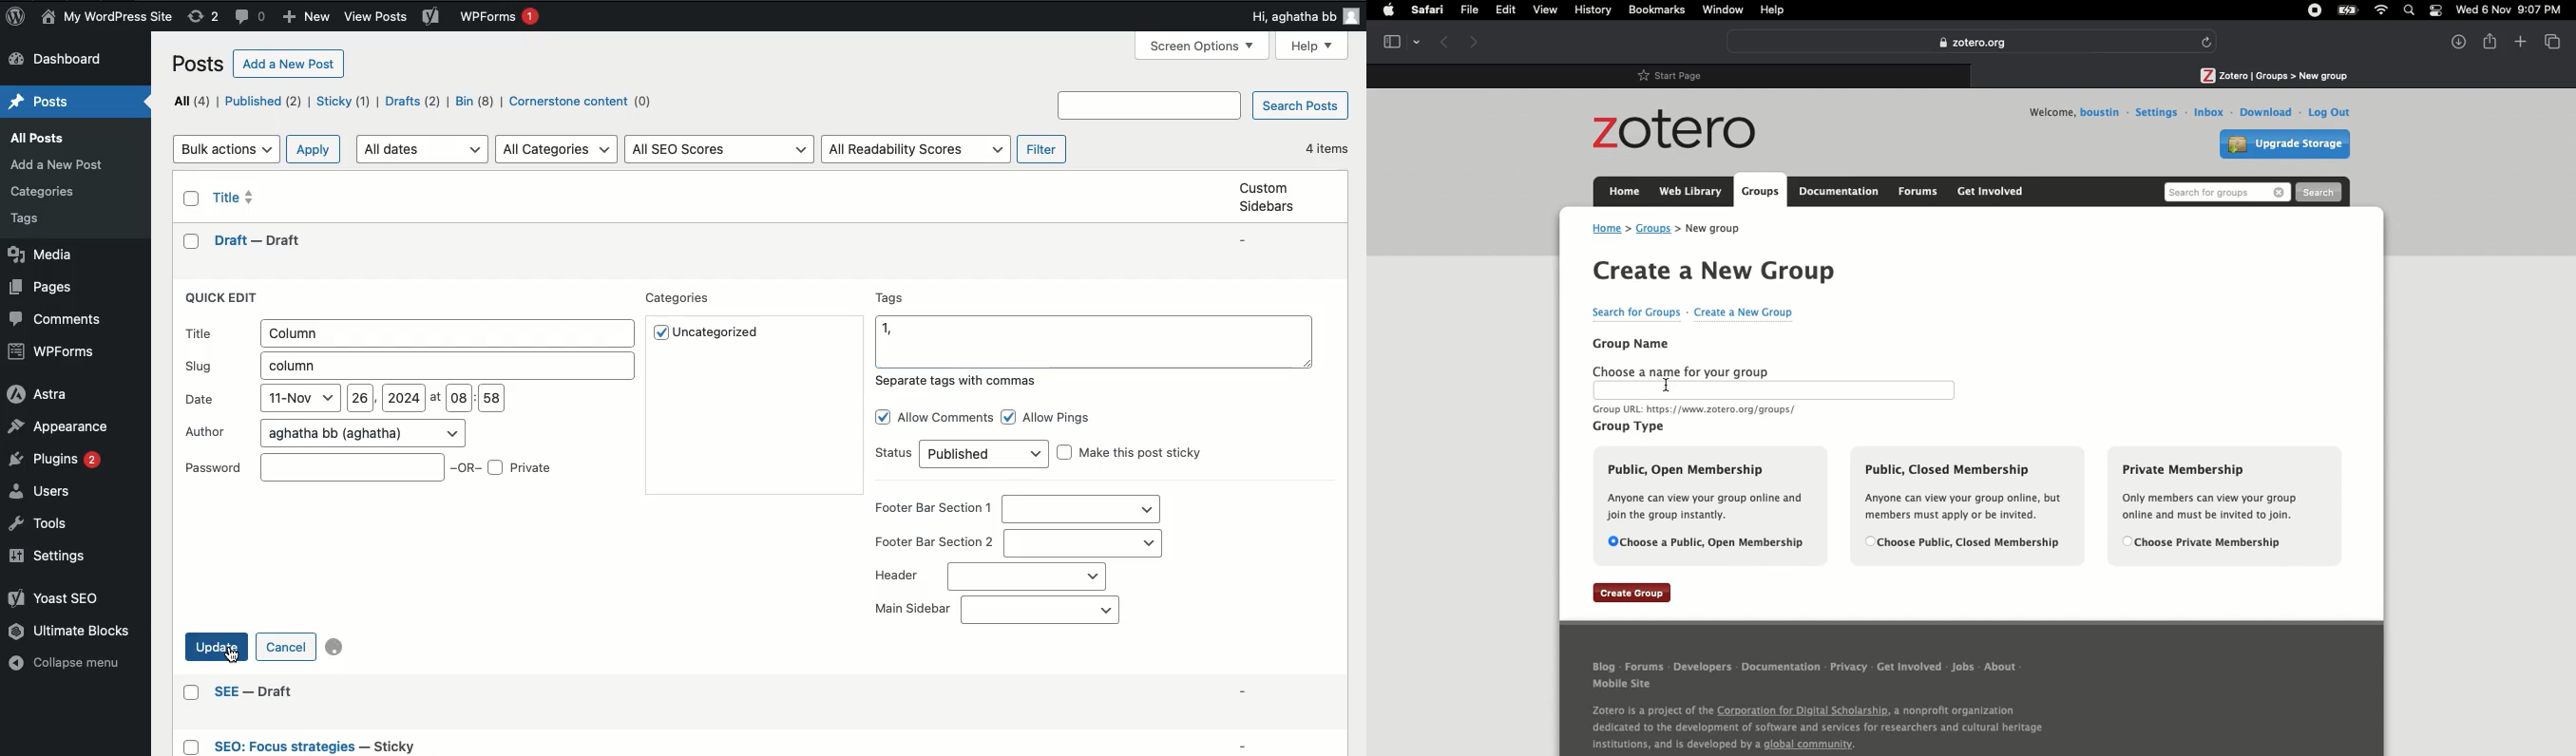 The height and width of the screenshot is (756, 2576). Describe the element at coordinates (58, 165) in the screenshot. I see `` at that location.